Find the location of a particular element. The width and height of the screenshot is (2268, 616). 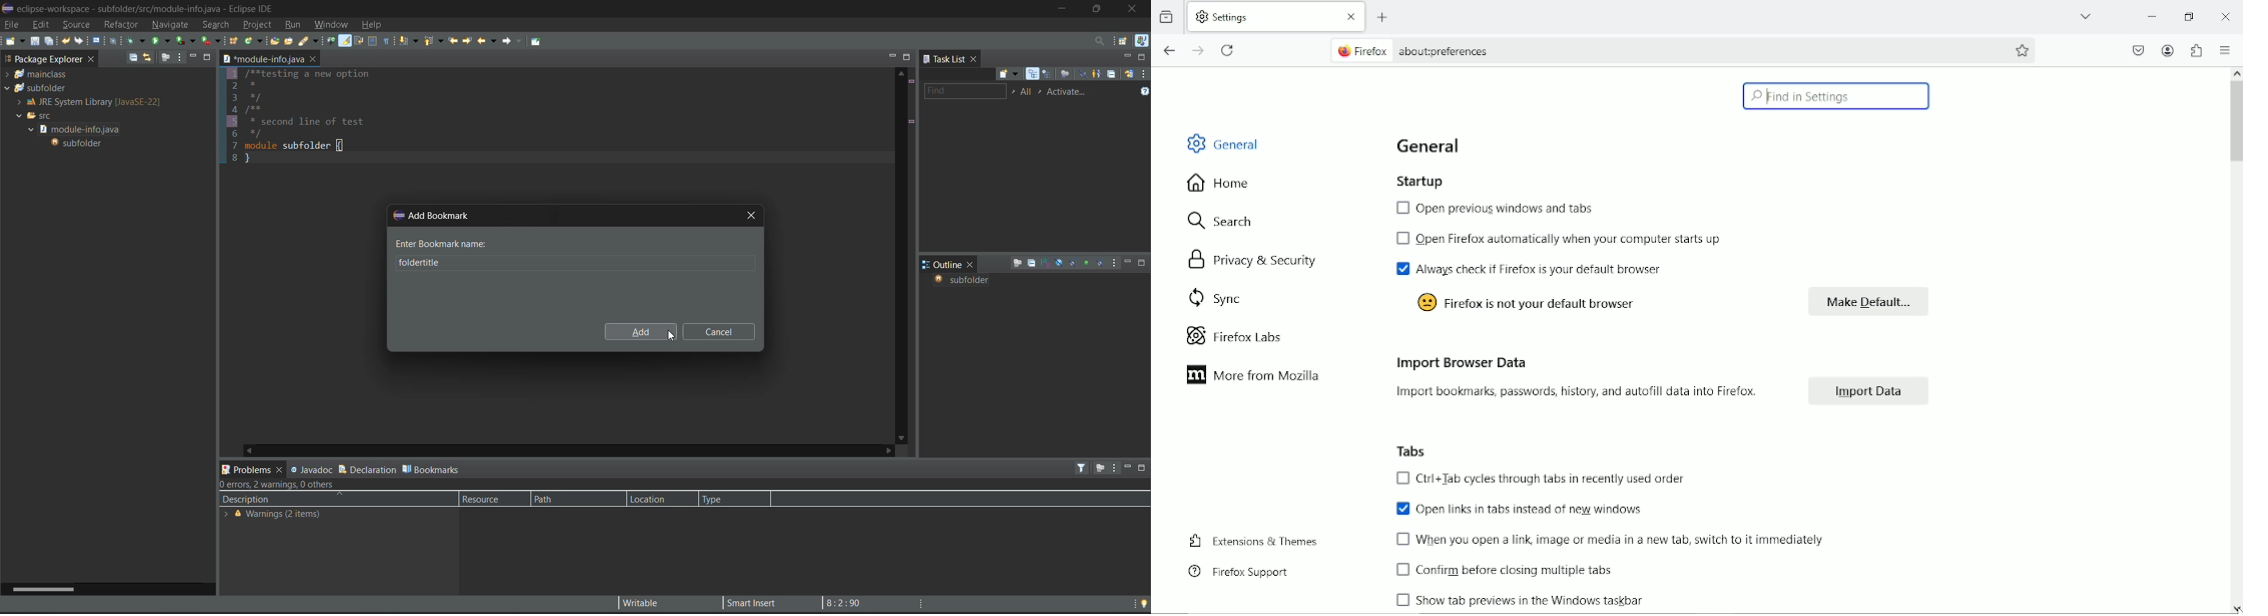

subfolder is located at coordinates (35, 88).